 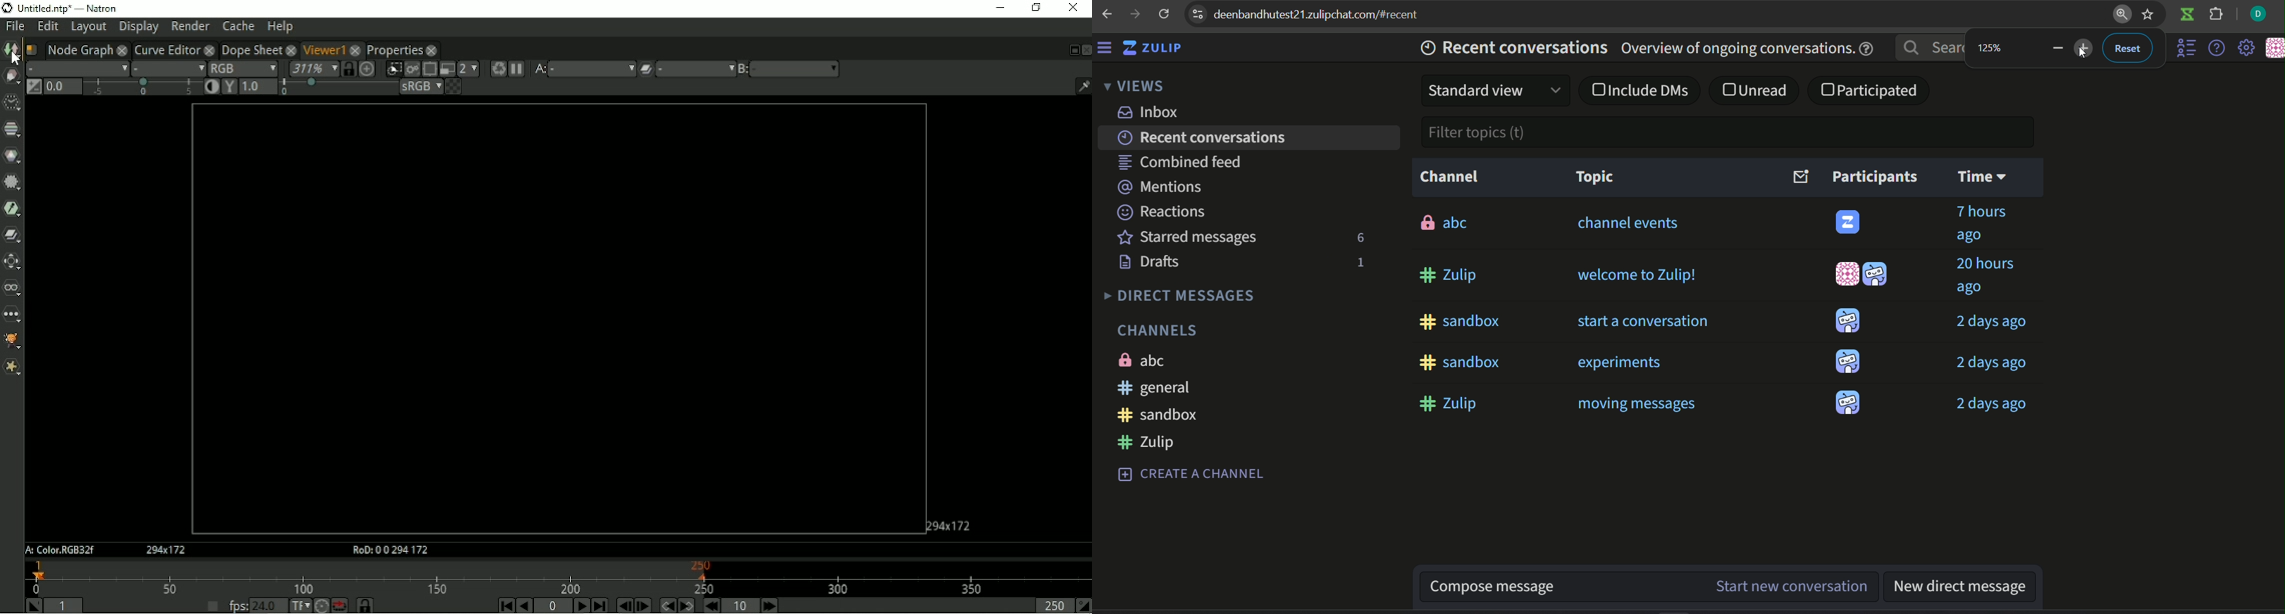 What do you see at coordinates (1158, 413) in the screenshot?
I see `#sandbox` at bounding box center [1158, 413].